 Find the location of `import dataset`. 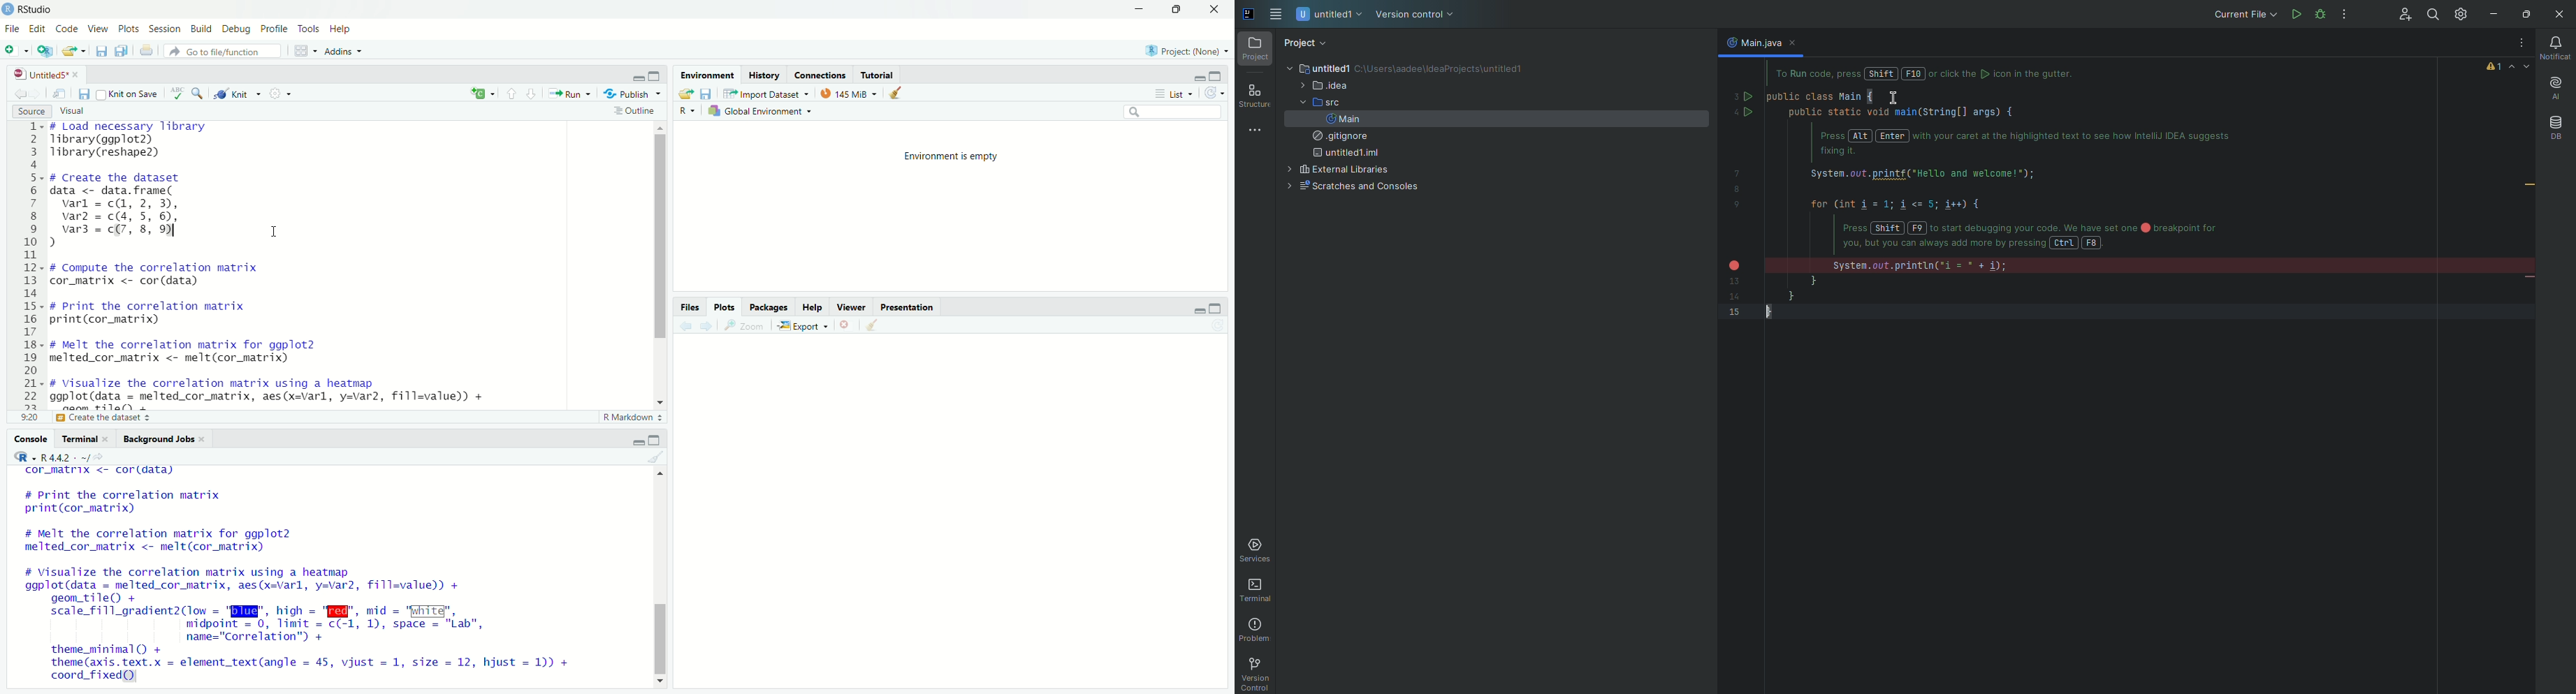

import dataset is located at coordinates (766, 94).